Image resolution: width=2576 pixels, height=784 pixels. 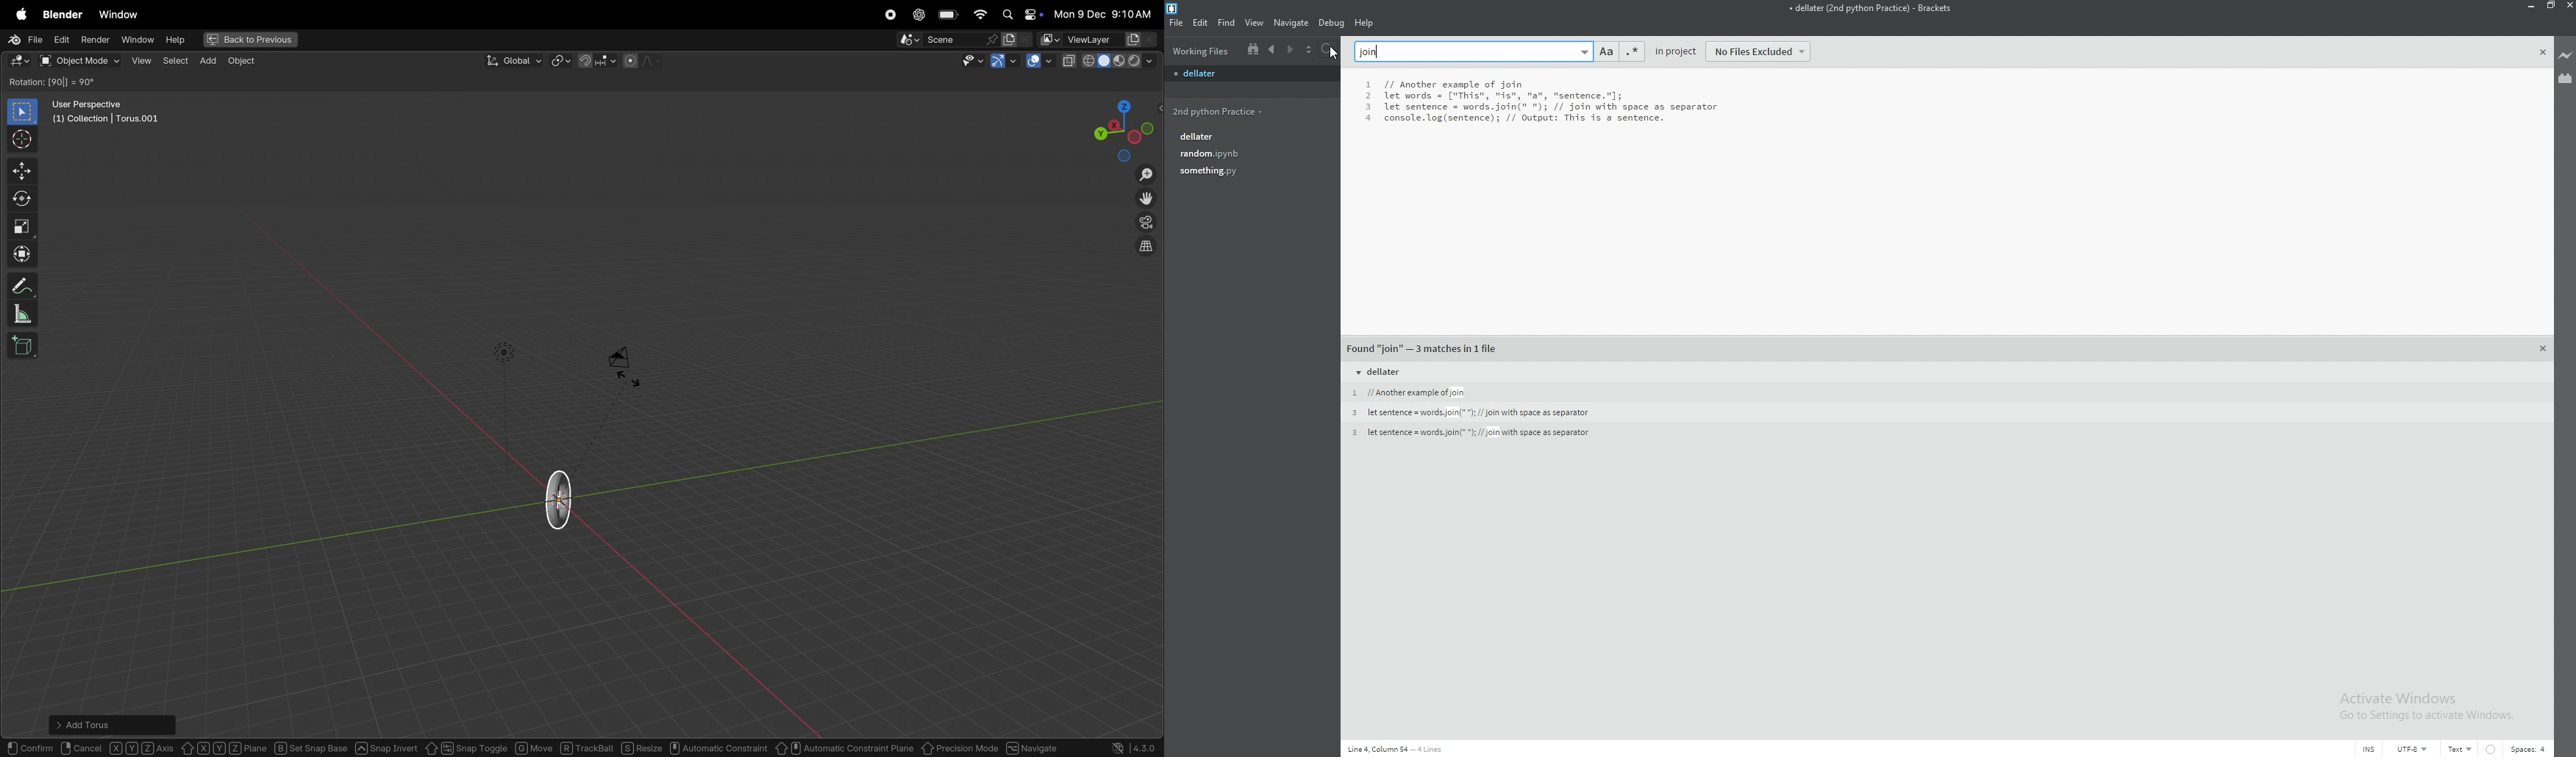 I want to click on close, so click(x=2567, y=5).